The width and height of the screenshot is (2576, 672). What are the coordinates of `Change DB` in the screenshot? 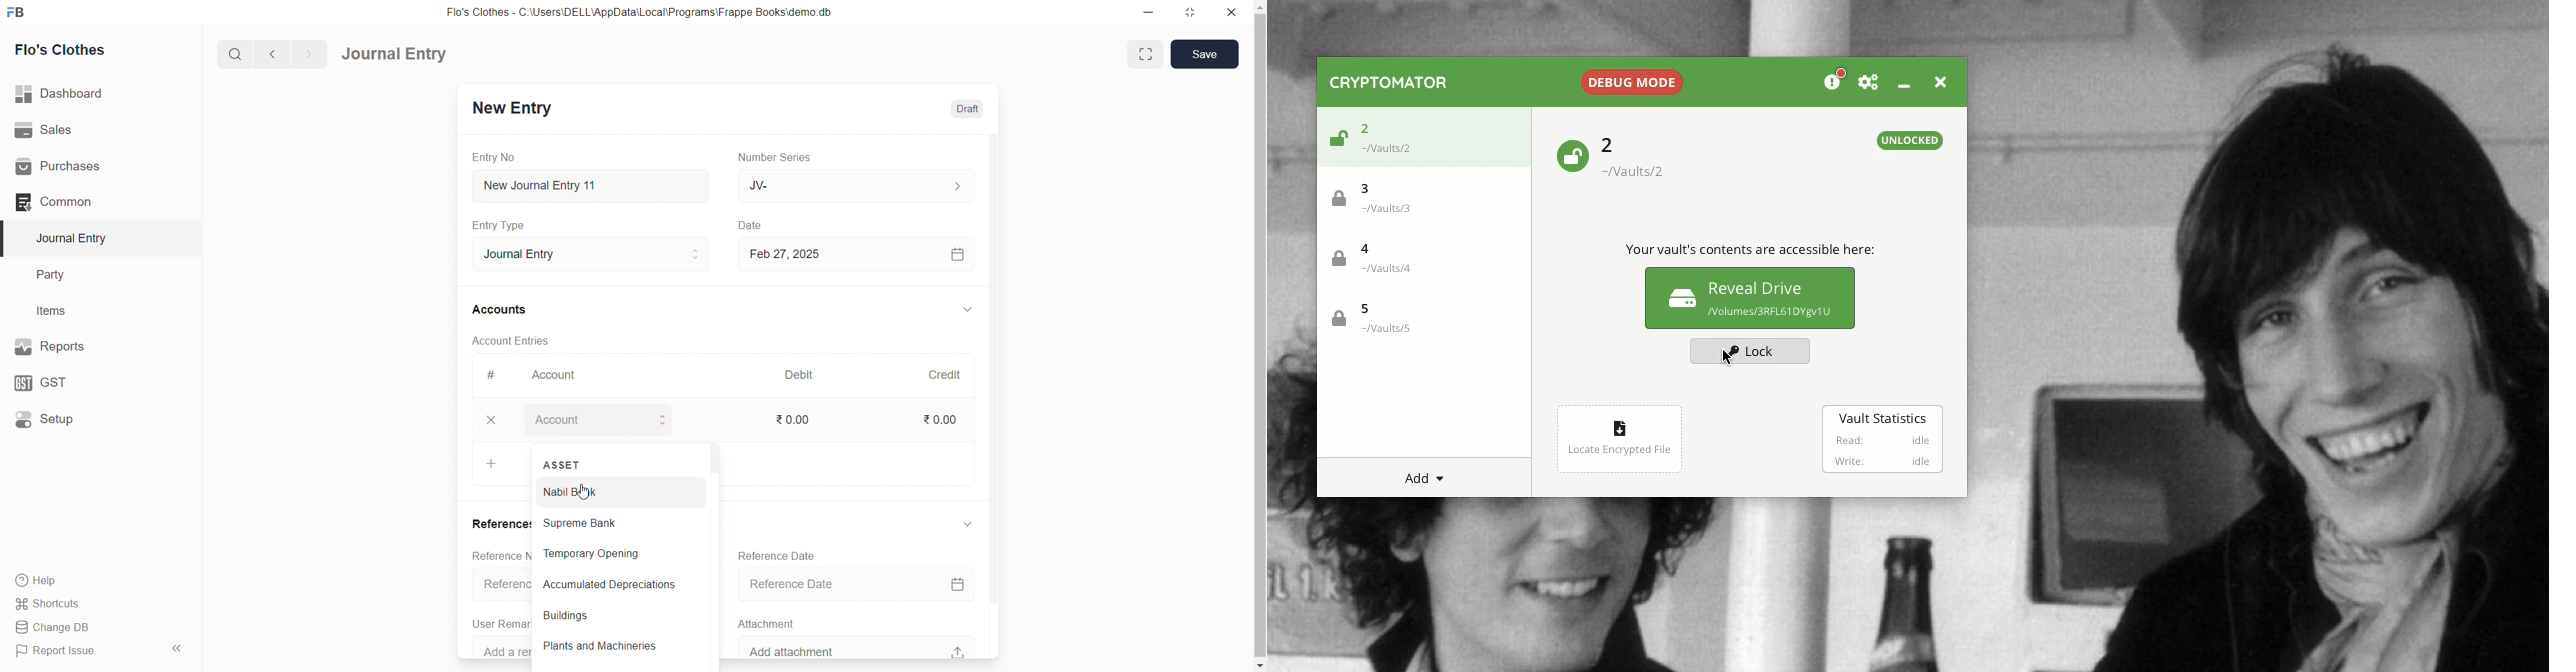 It's located at (82, 626).